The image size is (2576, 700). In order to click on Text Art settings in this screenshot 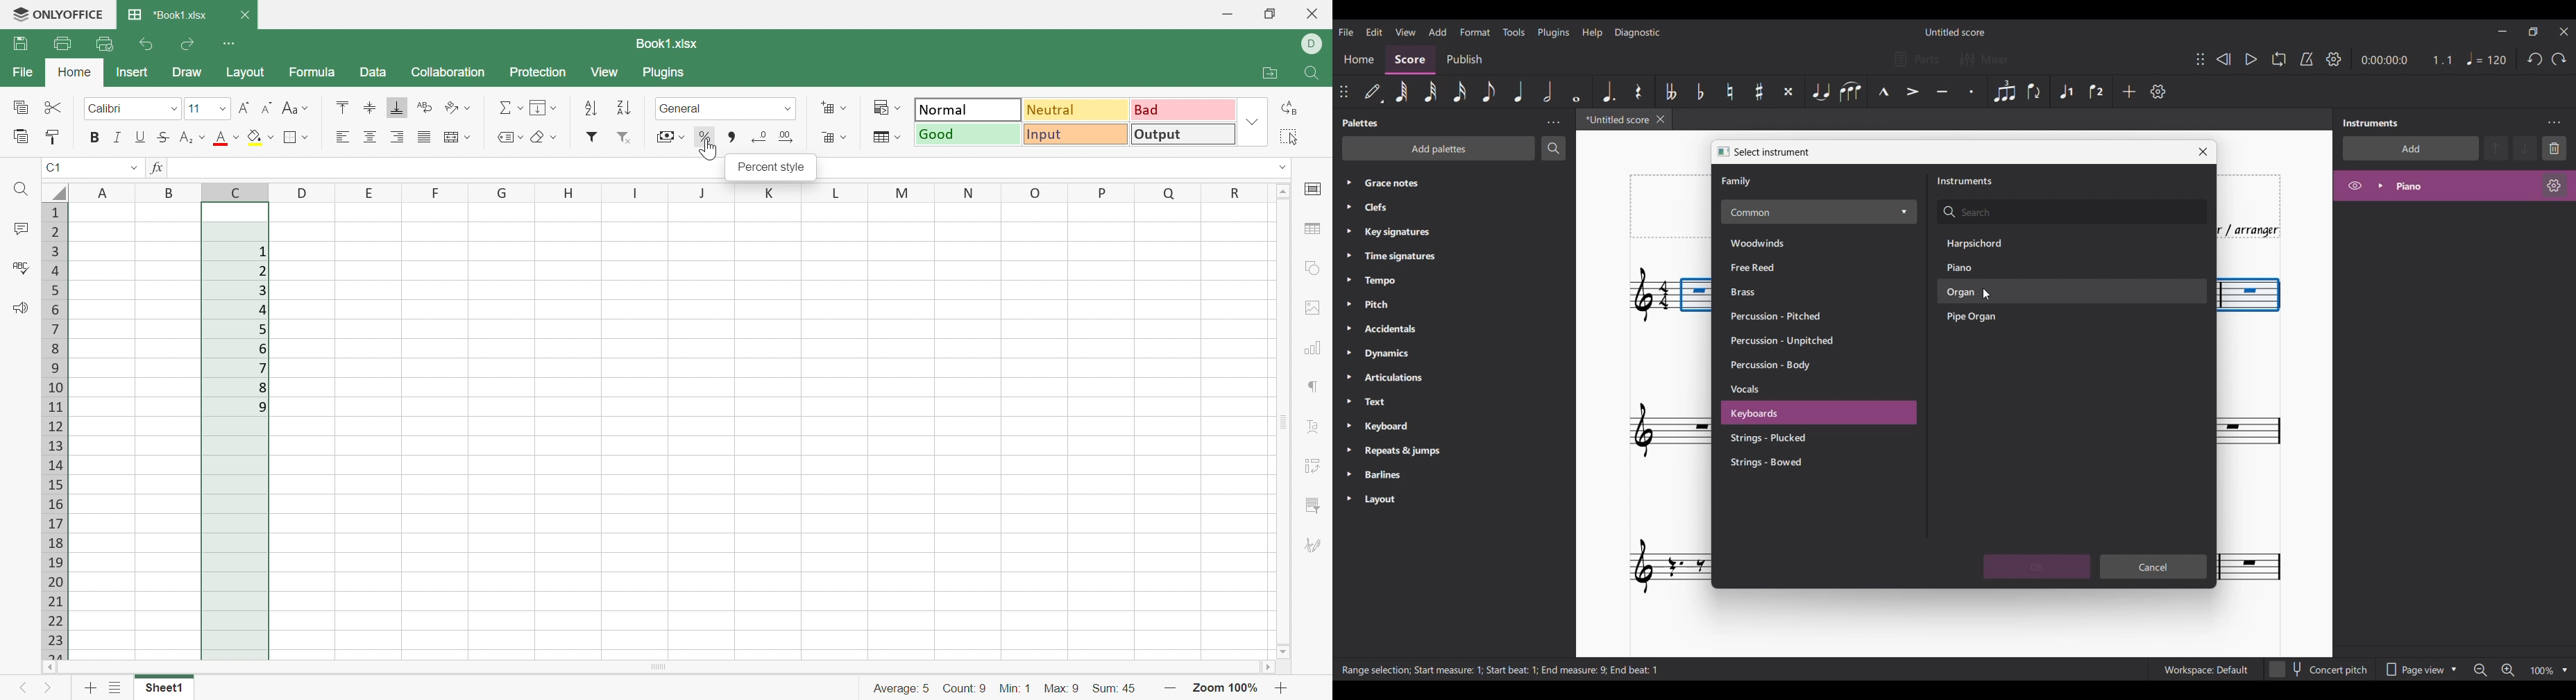, I will do `click(1315, 428)`.